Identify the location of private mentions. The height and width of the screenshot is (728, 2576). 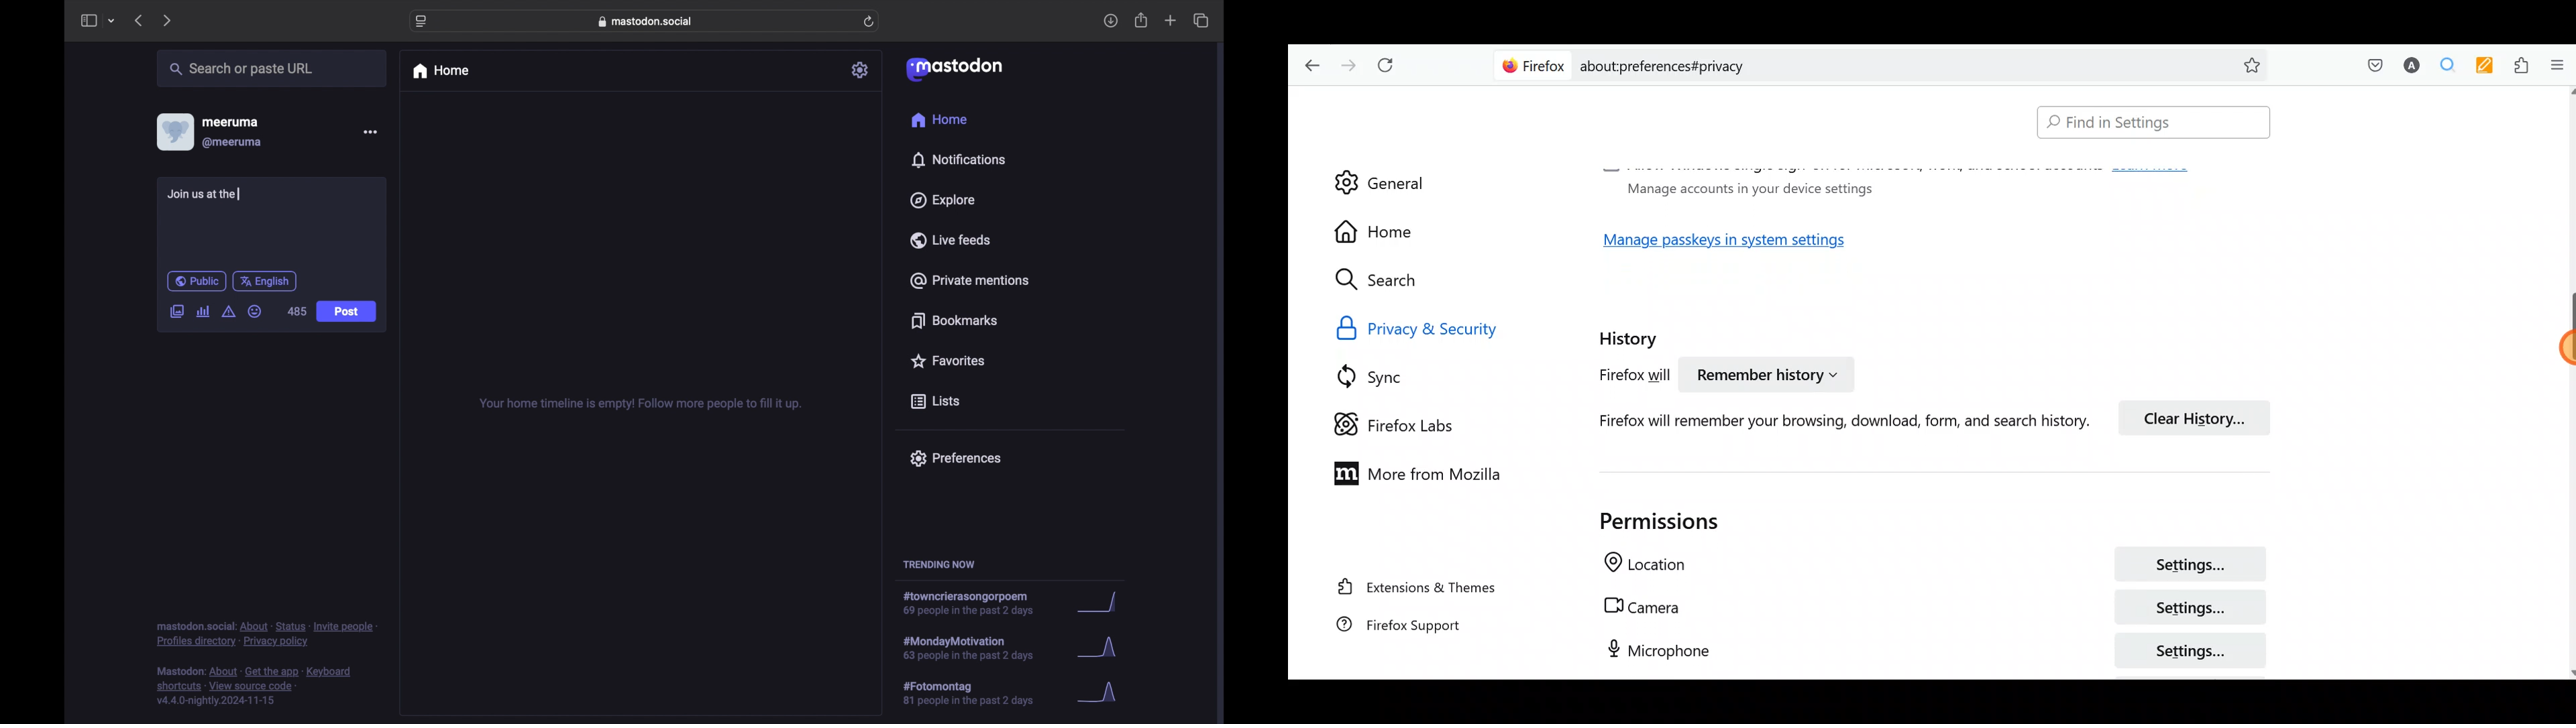
(970, 280).